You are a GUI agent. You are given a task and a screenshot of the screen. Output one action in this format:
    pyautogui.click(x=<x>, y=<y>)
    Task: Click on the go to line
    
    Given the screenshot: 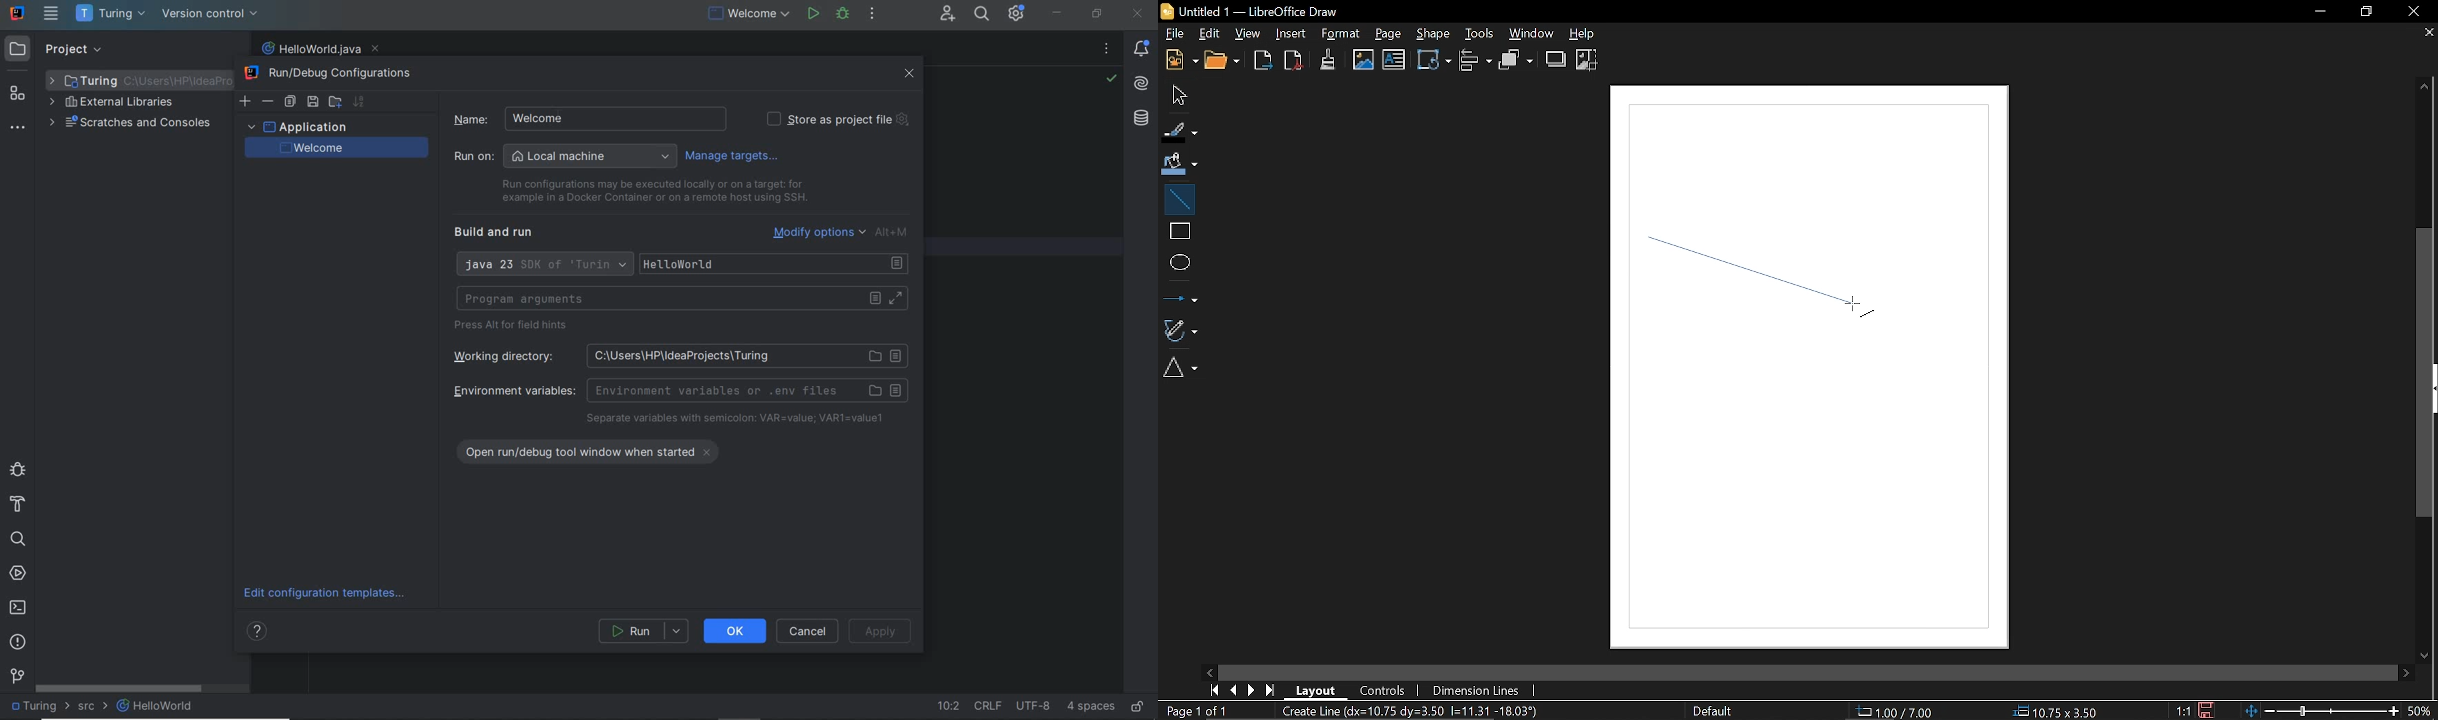 What is the action you would take?
    pyautogui.click(x=948, y=708)
    